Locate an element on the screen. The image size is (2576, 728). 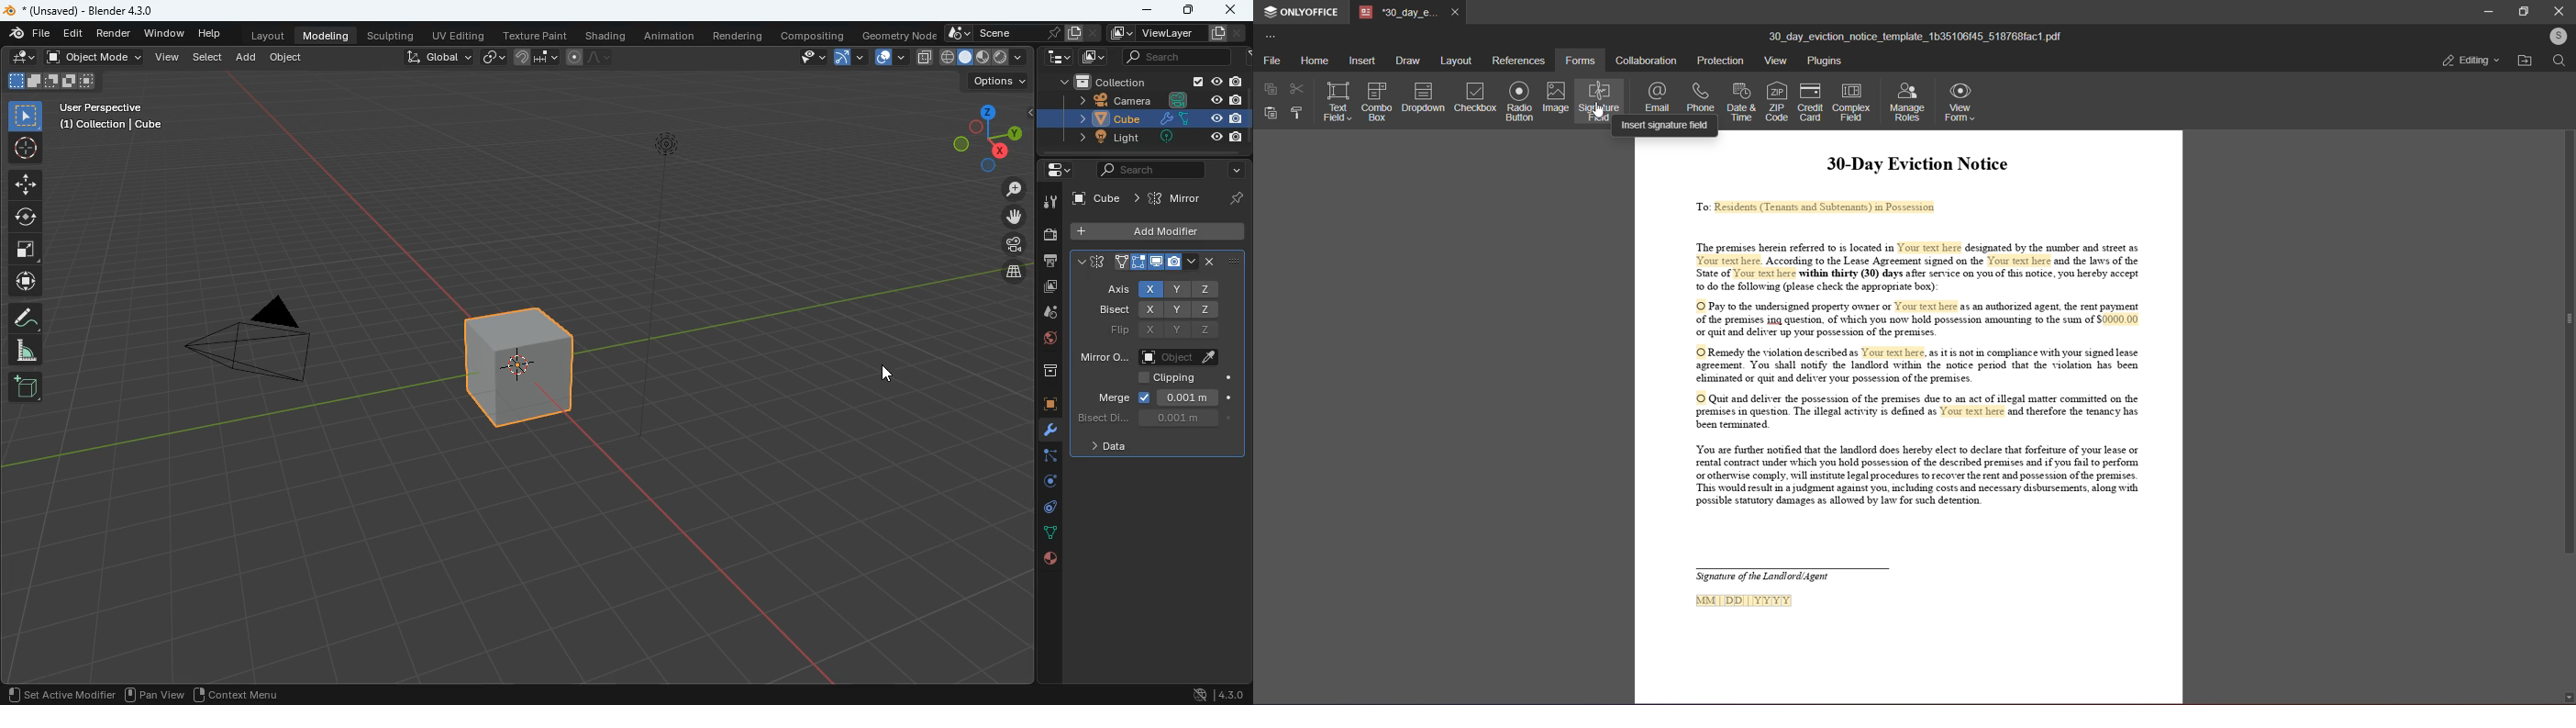
up is located at coordinates (2566, 79).